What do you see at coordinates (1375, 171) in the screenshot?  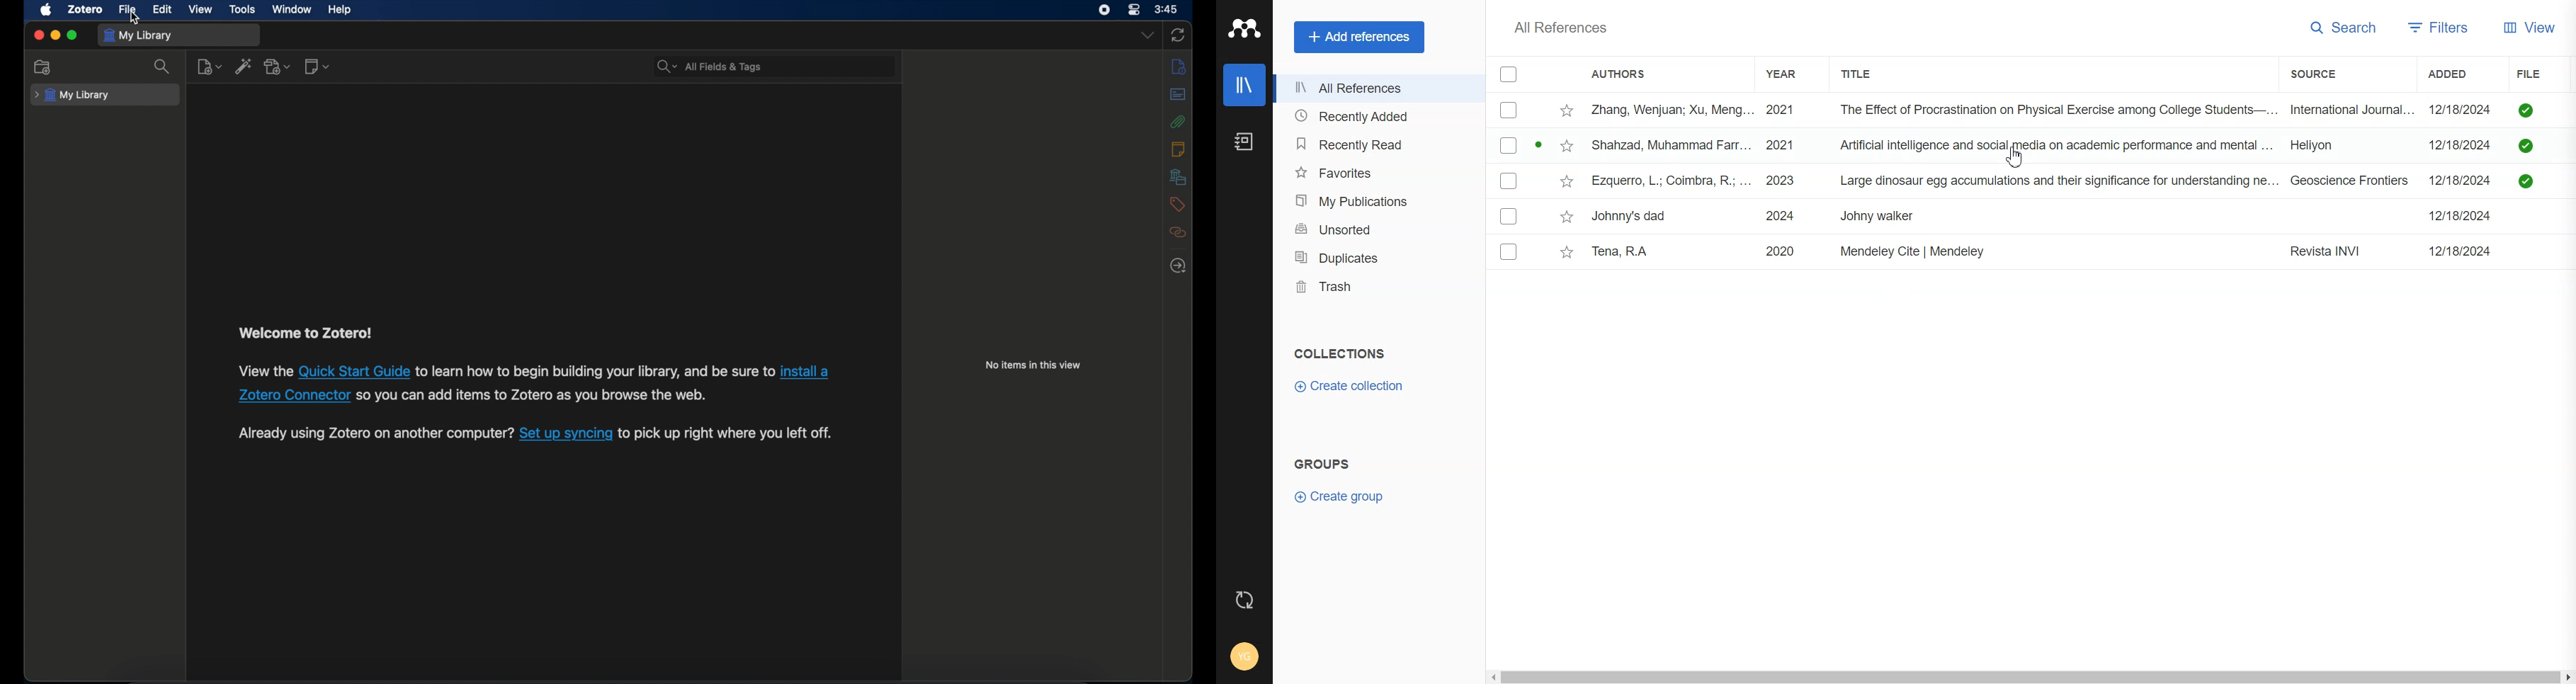 I see `Favorites` at bounding box center [1375, 171].